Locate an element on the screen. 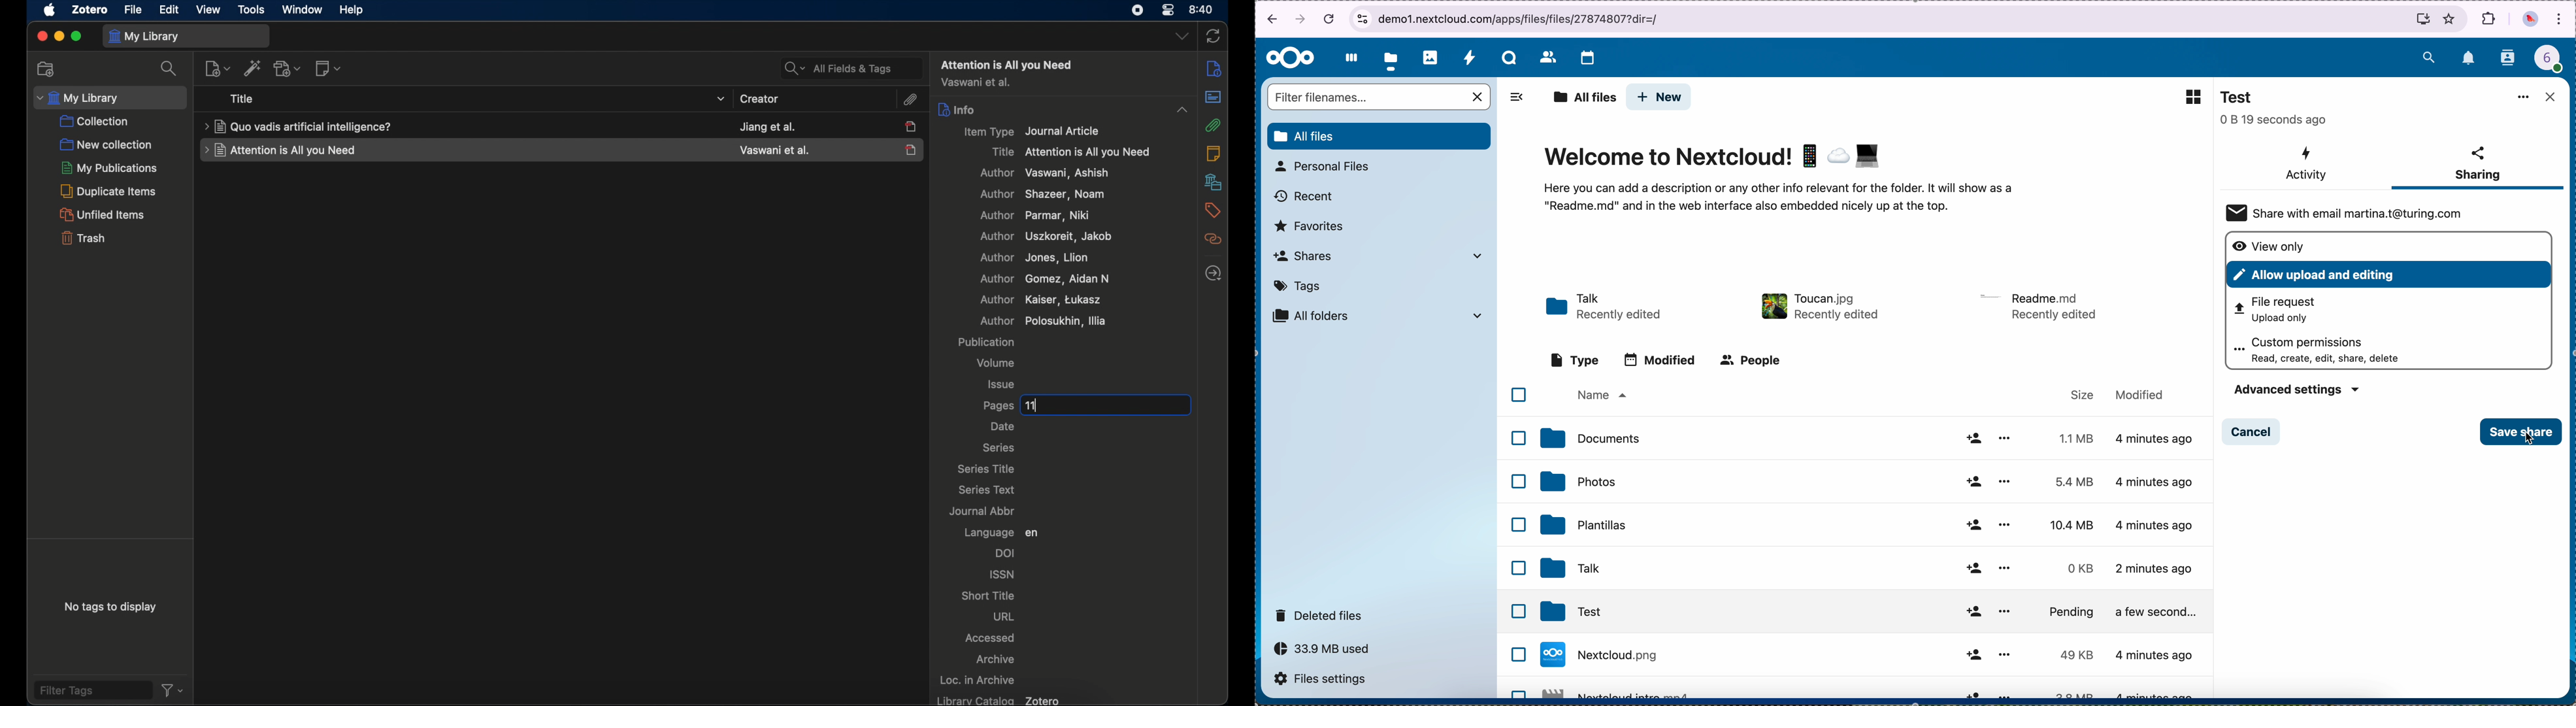 Image resolution: width=2576 pixels, height=728 pixels. 11 is located at coordinates (1032, 405).